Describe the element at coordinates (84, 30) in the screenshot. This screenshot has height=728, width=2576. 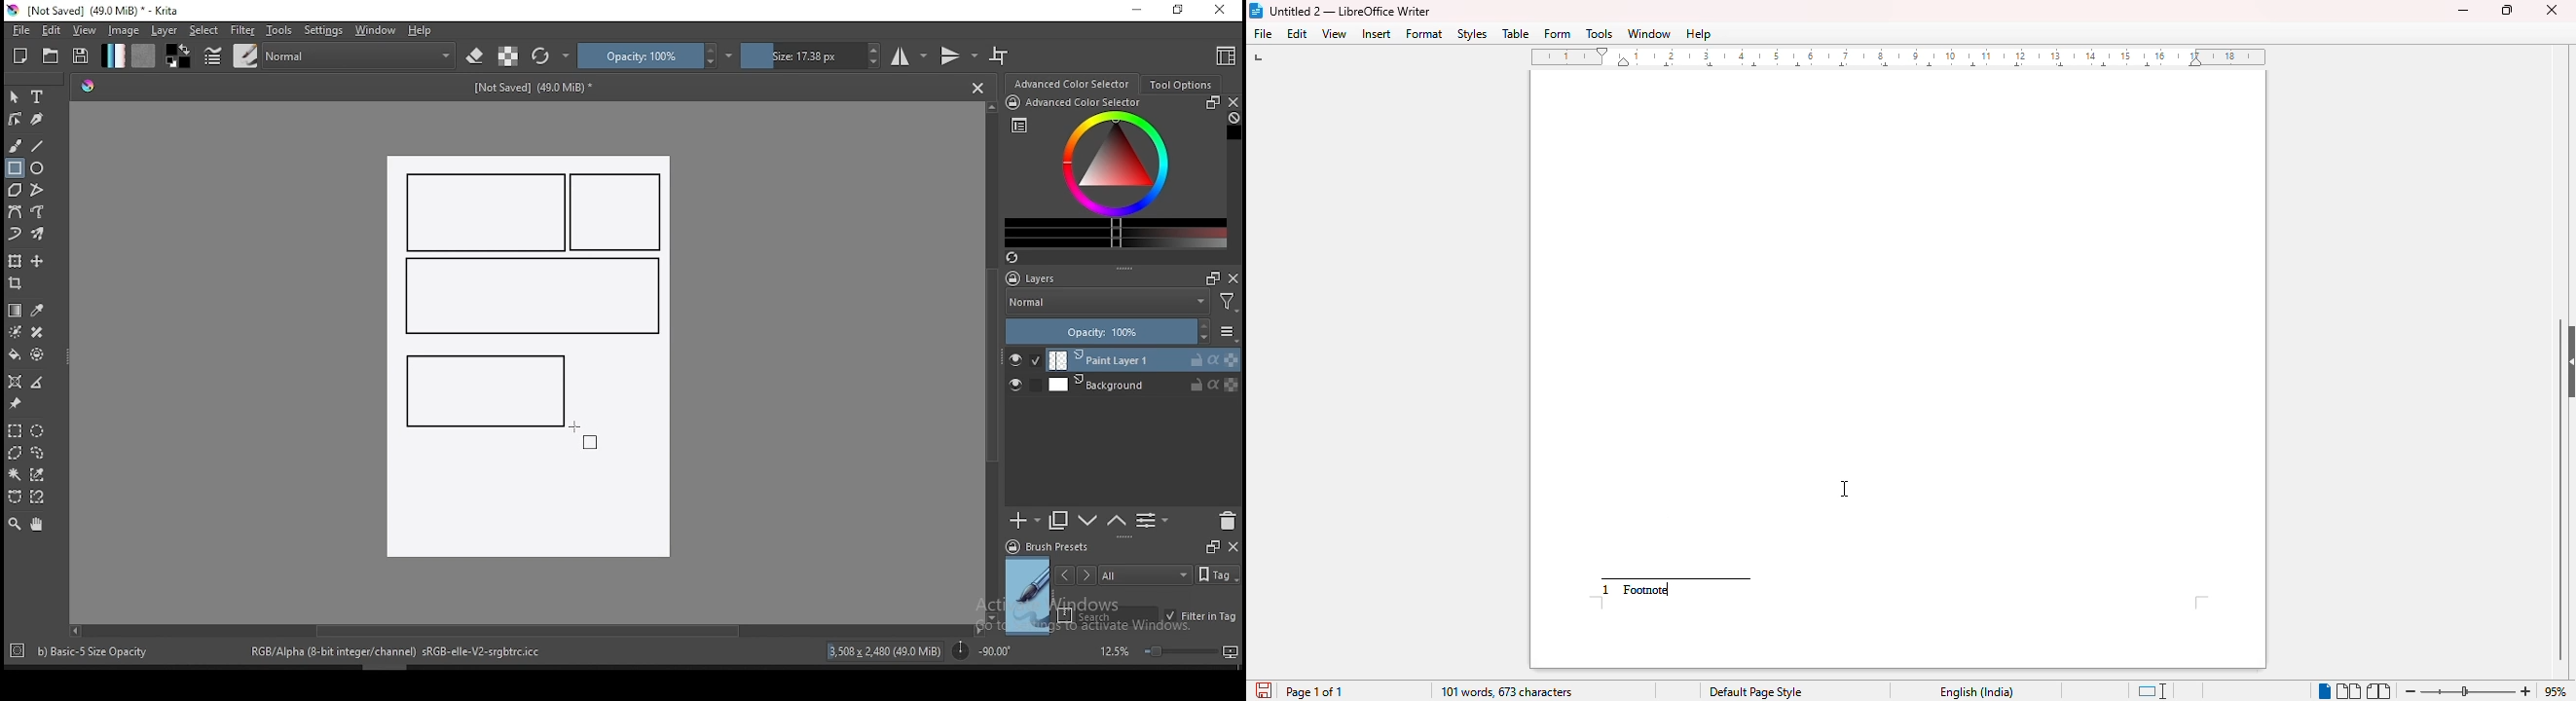
I see `view` at that location.